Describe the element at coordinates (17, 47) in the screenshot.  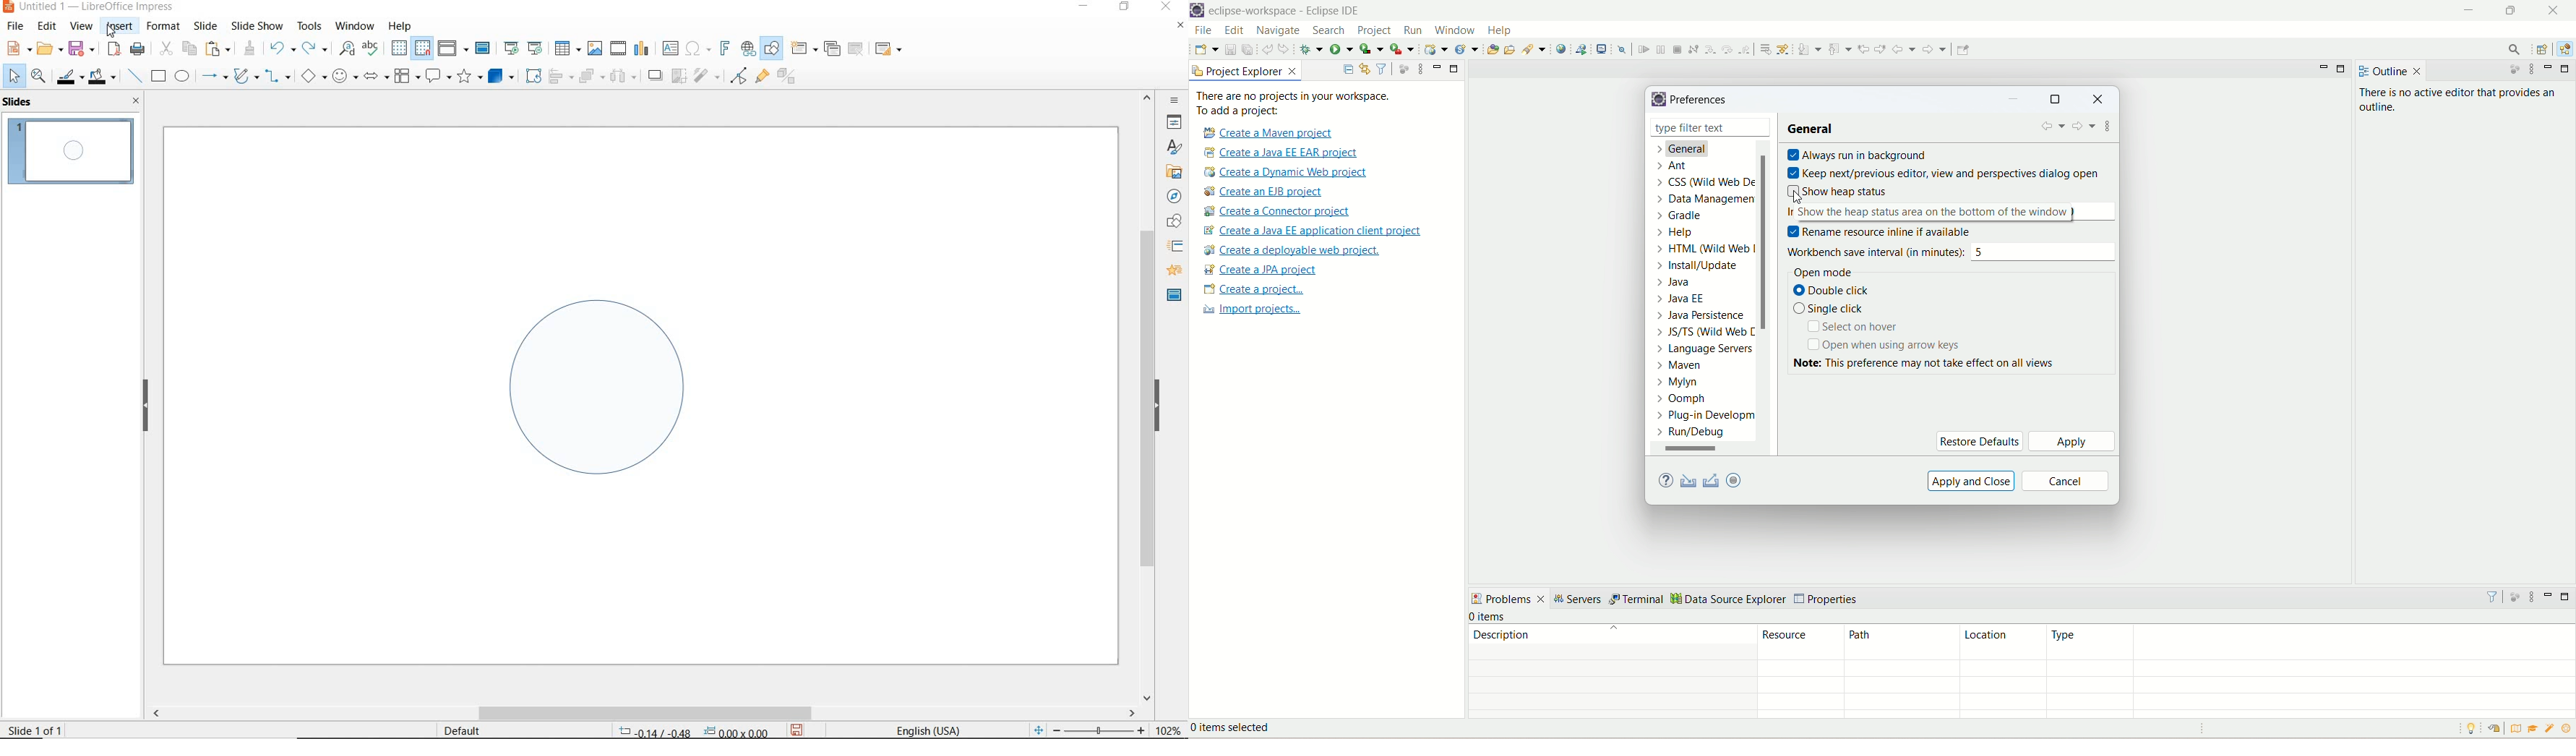
I see `new` at that location.